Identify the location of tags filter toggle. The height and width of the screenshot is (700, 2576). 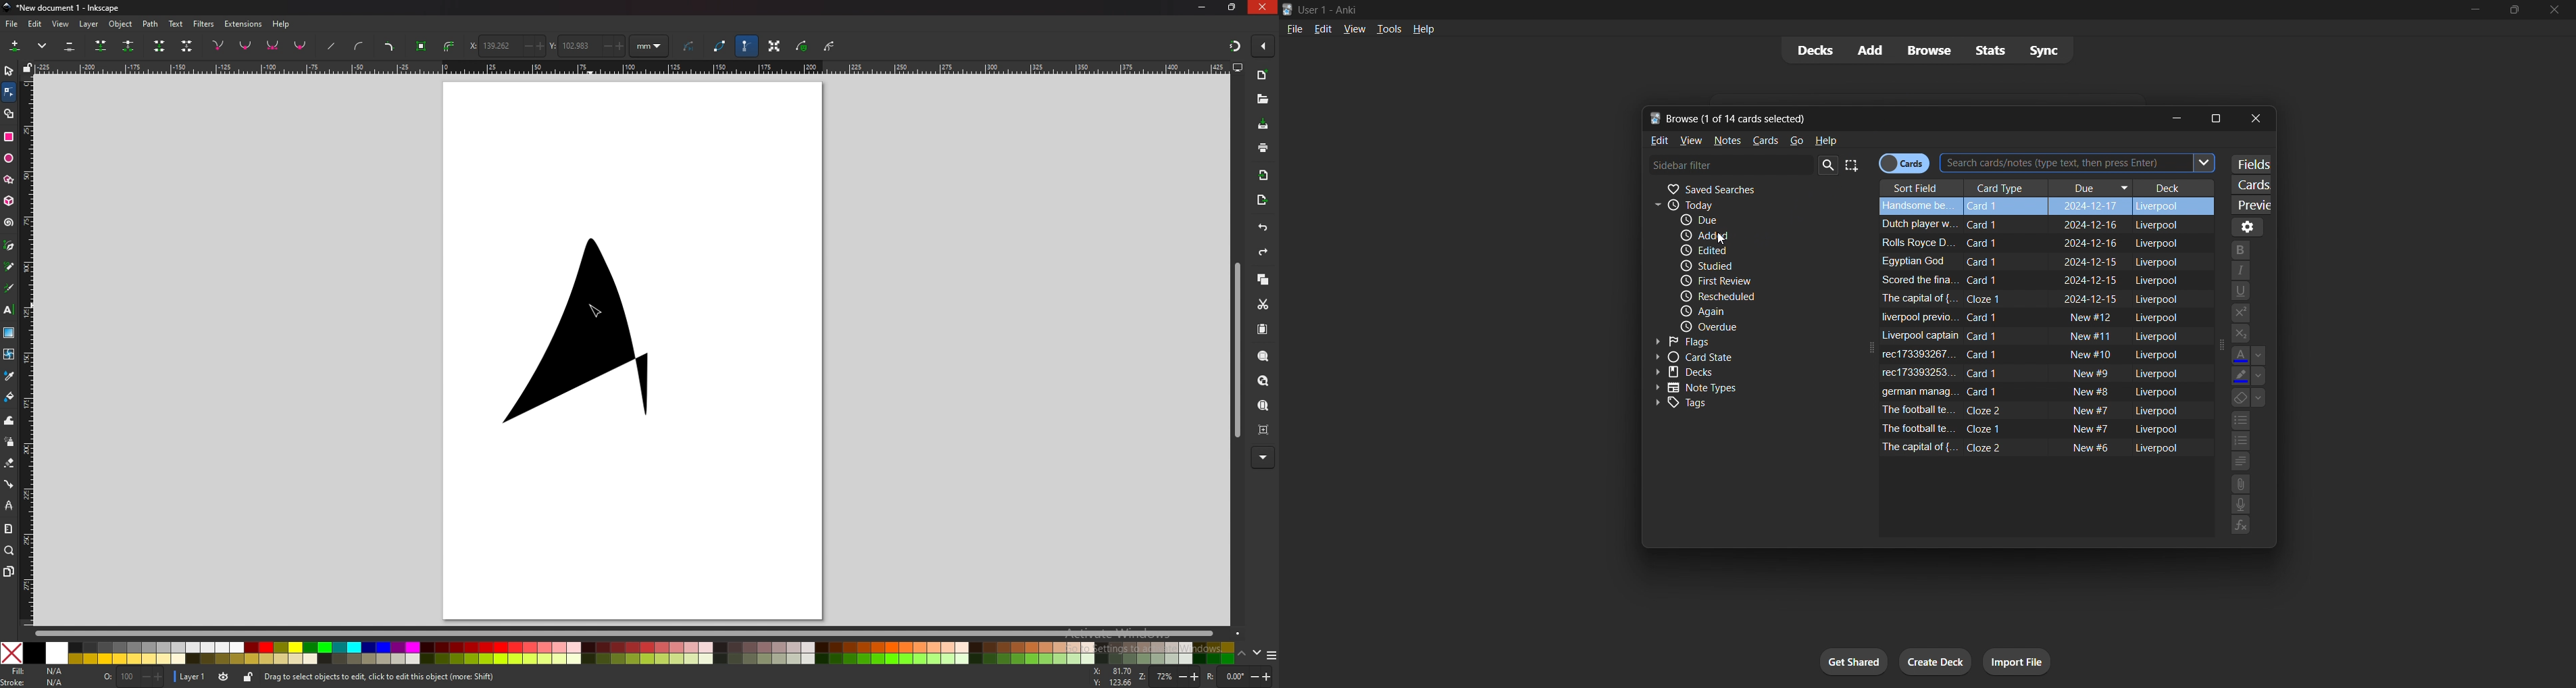
(1748, 404).